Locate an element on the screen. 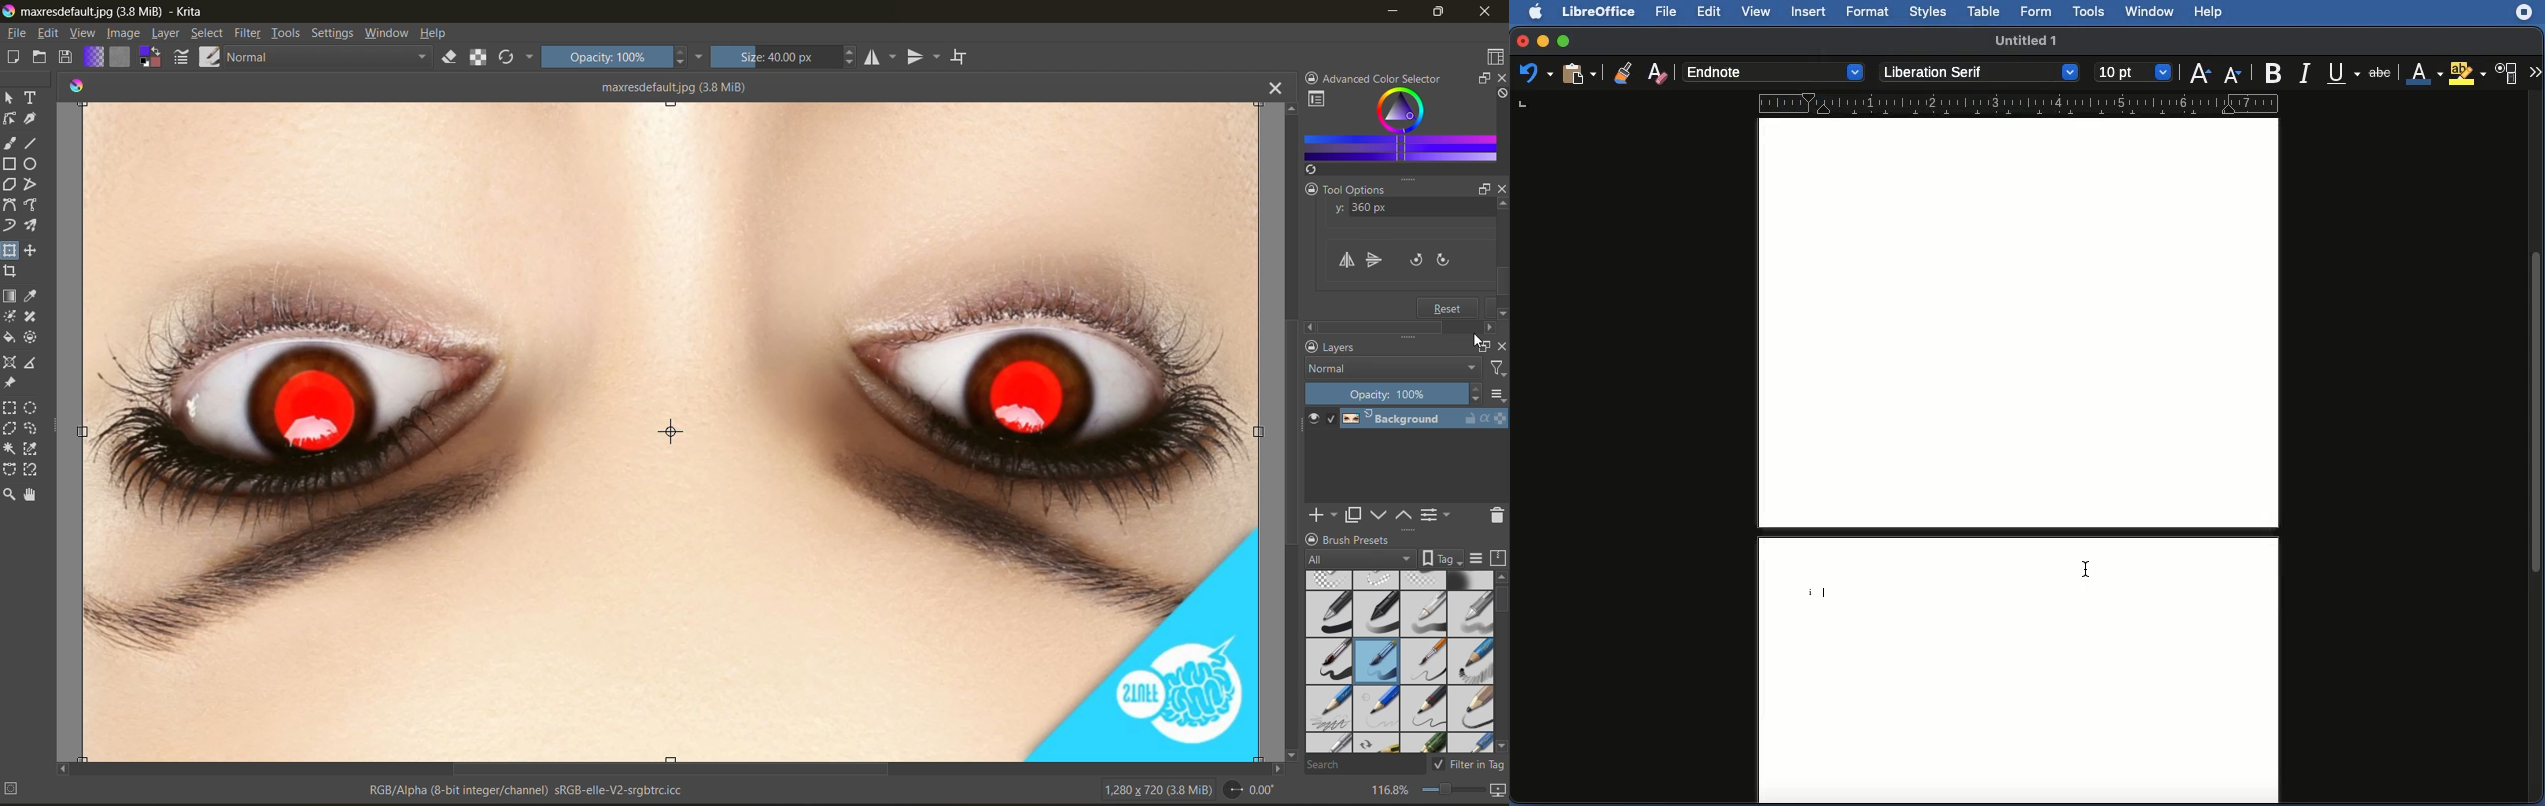 The height and width of the screenshot is (812, 2548). display settings is located at coordinates (1481, 557).